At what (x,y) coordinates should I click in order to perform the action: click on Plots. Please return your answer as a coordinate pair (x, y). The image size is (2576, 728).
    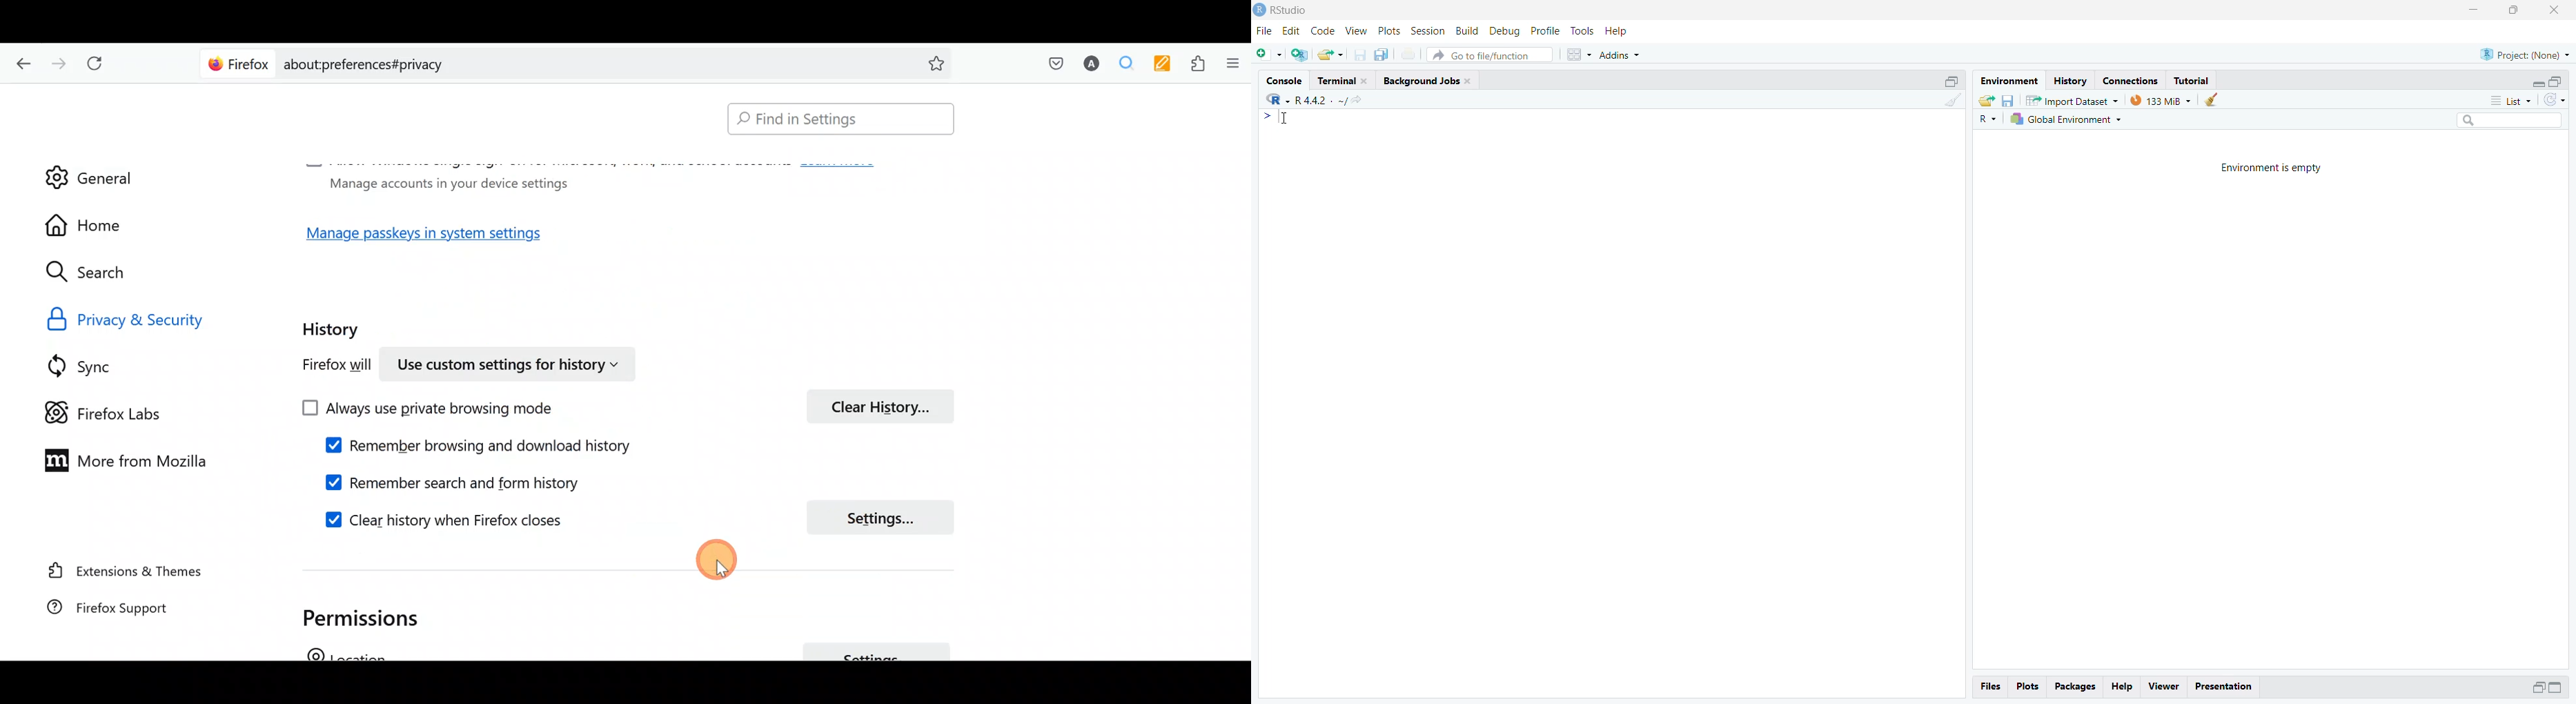
    Looking at the image, I should click on (1392, 30).